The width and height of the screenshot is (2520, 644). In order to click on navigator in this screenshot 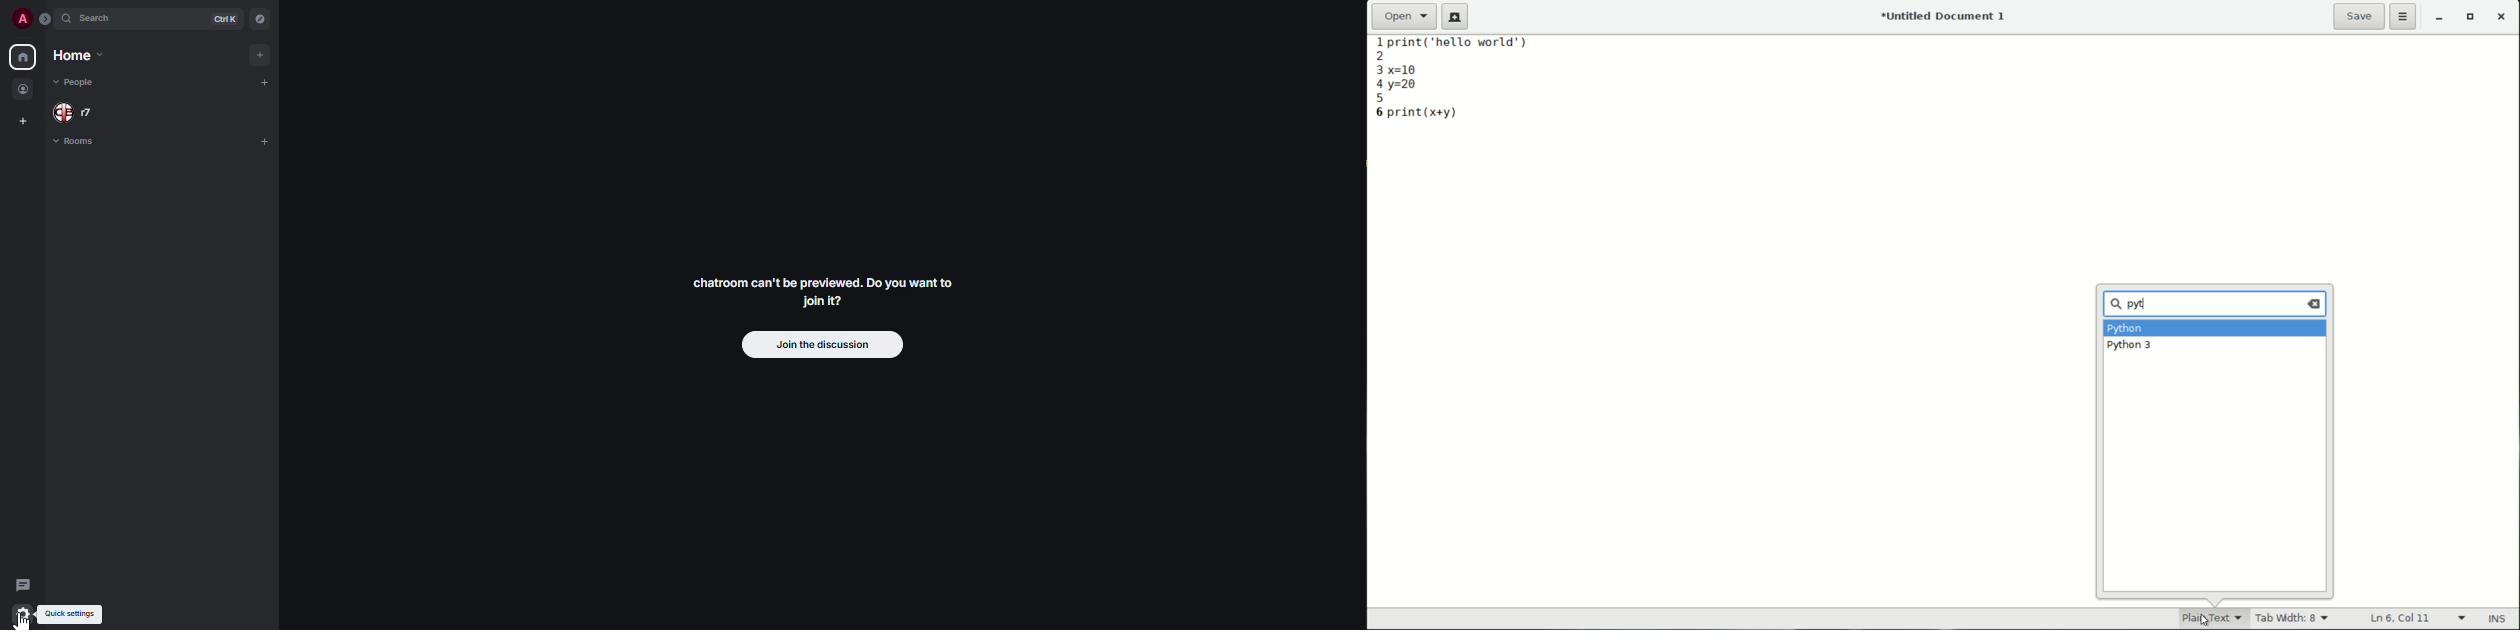, I will do `click(260, 19)`.